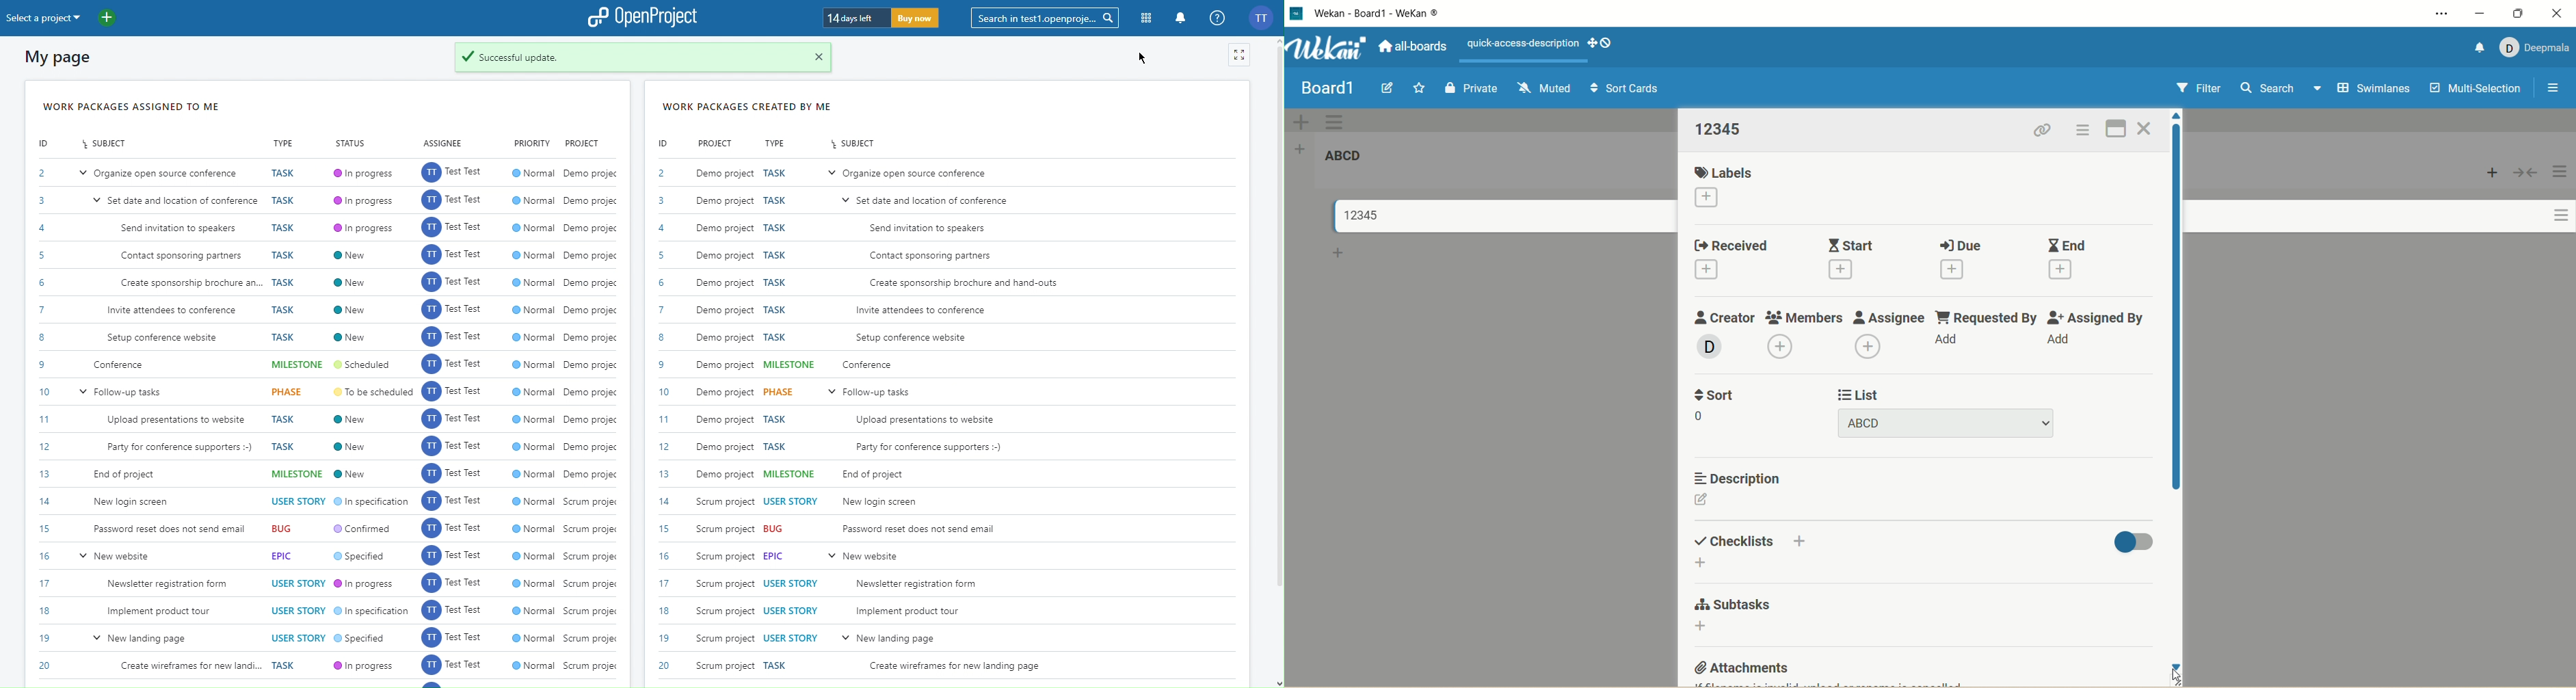 Image resolution: width=2576 pixels, height=700 pixels. I want to click on account, so click(2535, 44).